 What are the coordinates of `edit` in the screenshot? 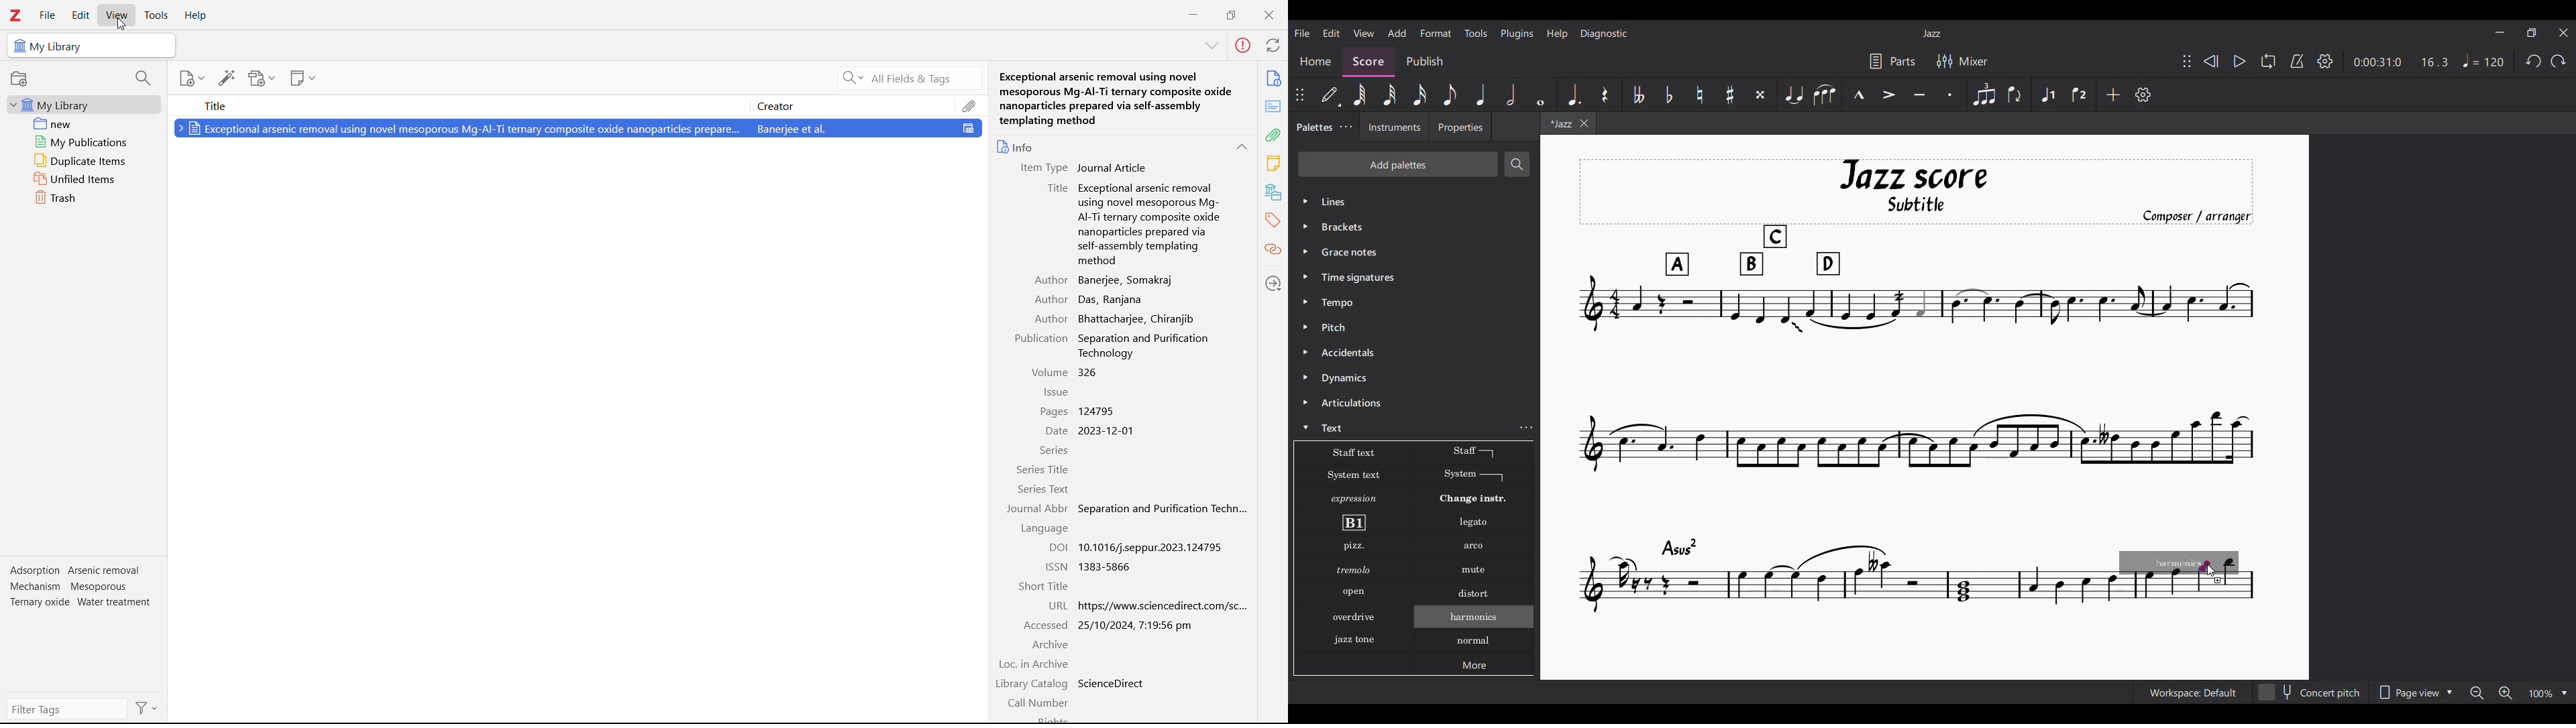 It's located at (80, 16).